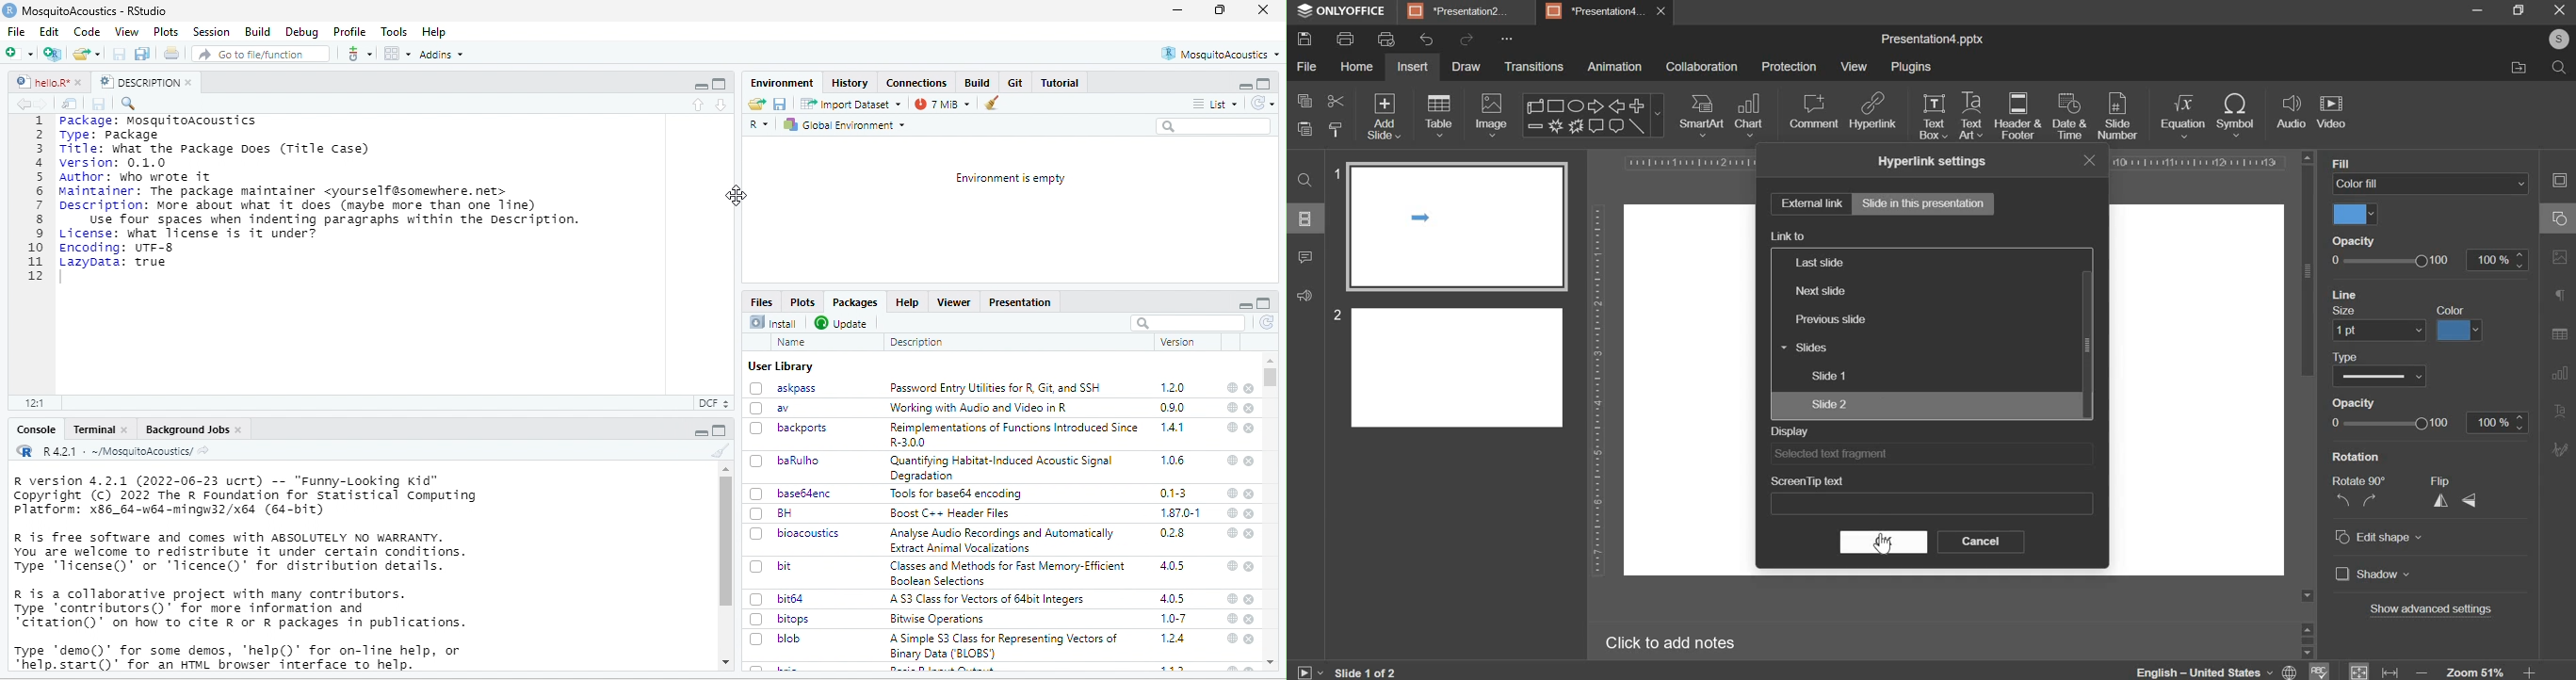 This screenshot has height=700, width=2576. I want to click on text box, so click(1935, 117).